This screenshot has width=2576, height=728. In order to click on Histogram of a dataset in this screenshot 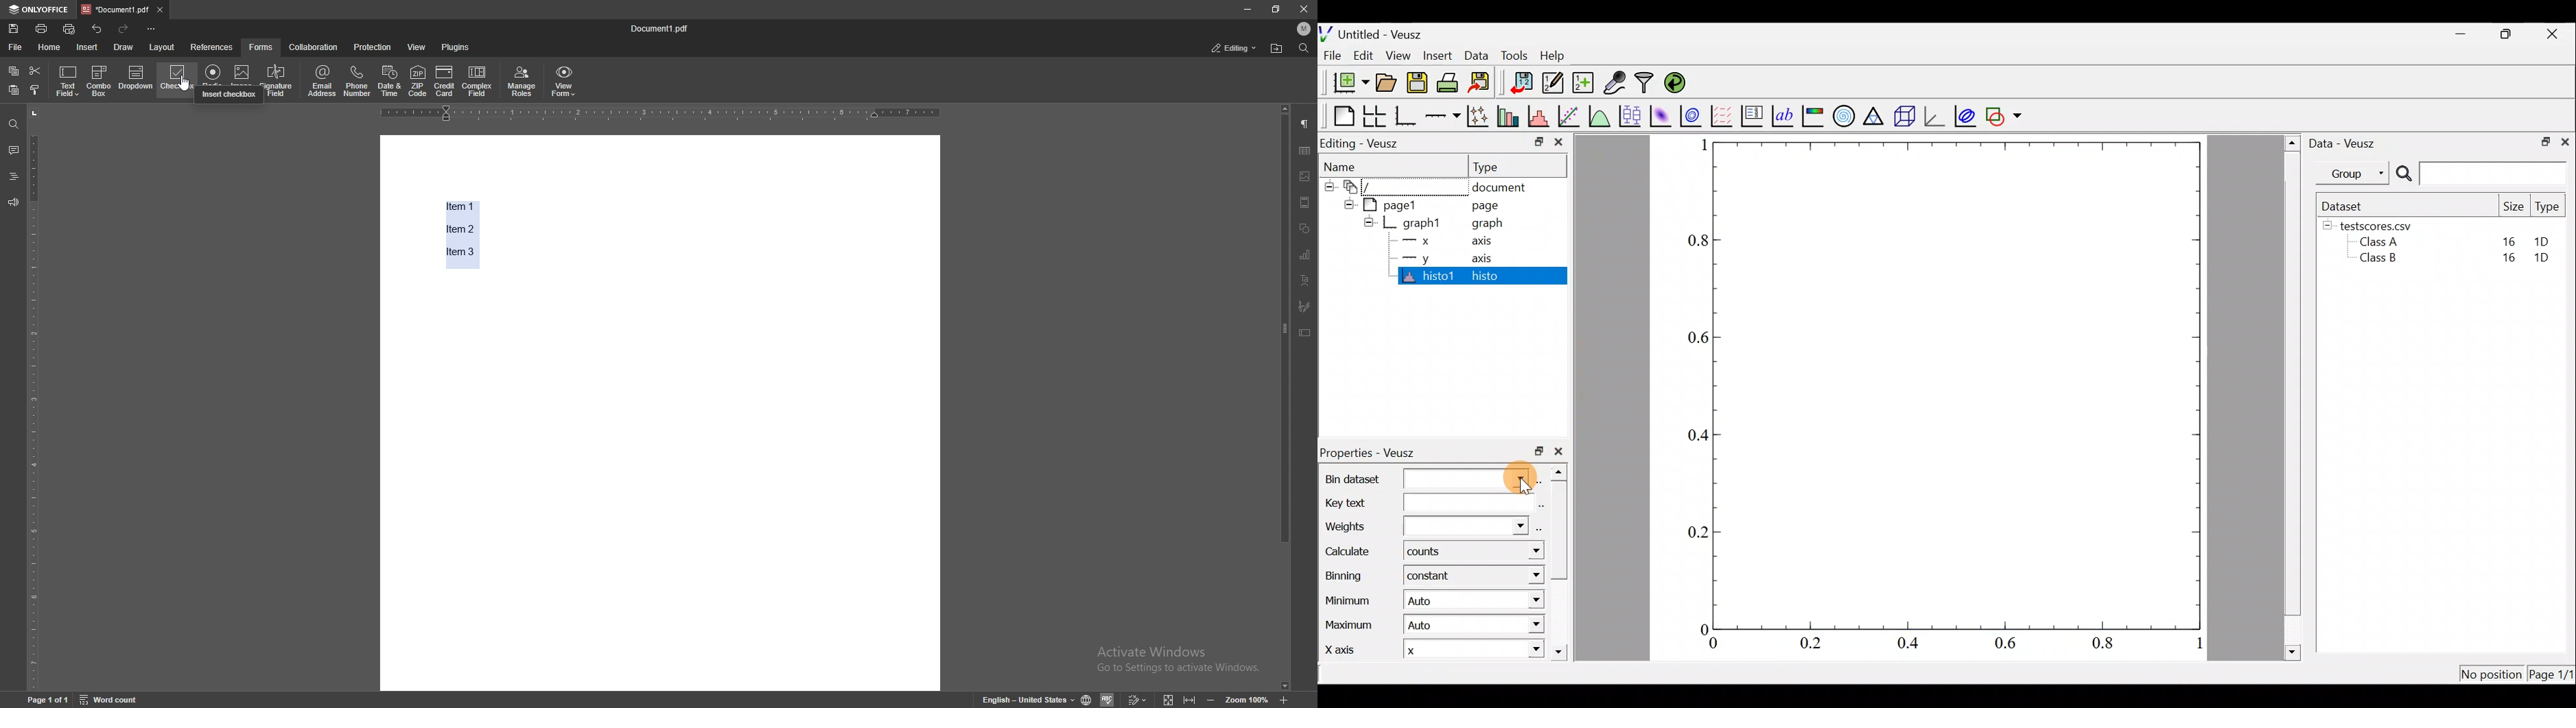, I will do `click(1540, 116)`.